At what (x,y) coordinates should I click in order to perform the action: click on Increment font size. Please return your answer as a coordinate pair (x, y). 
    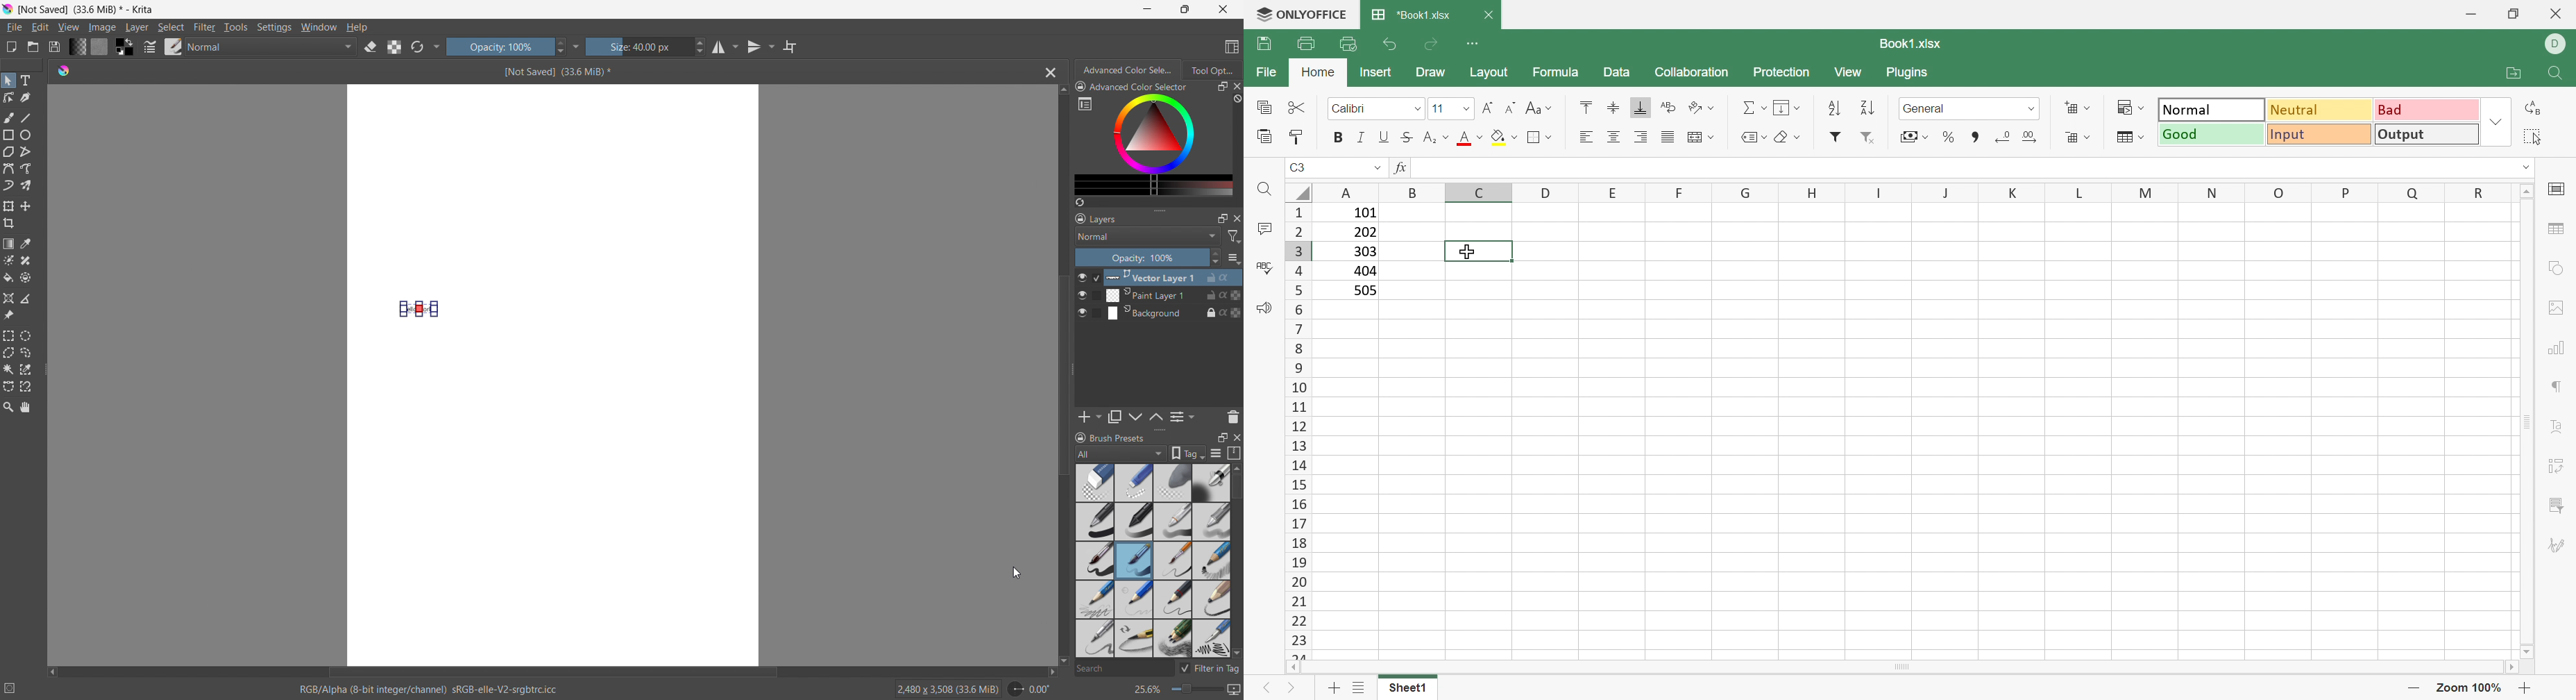
    Looking at the image, I should click on (1486, 104).